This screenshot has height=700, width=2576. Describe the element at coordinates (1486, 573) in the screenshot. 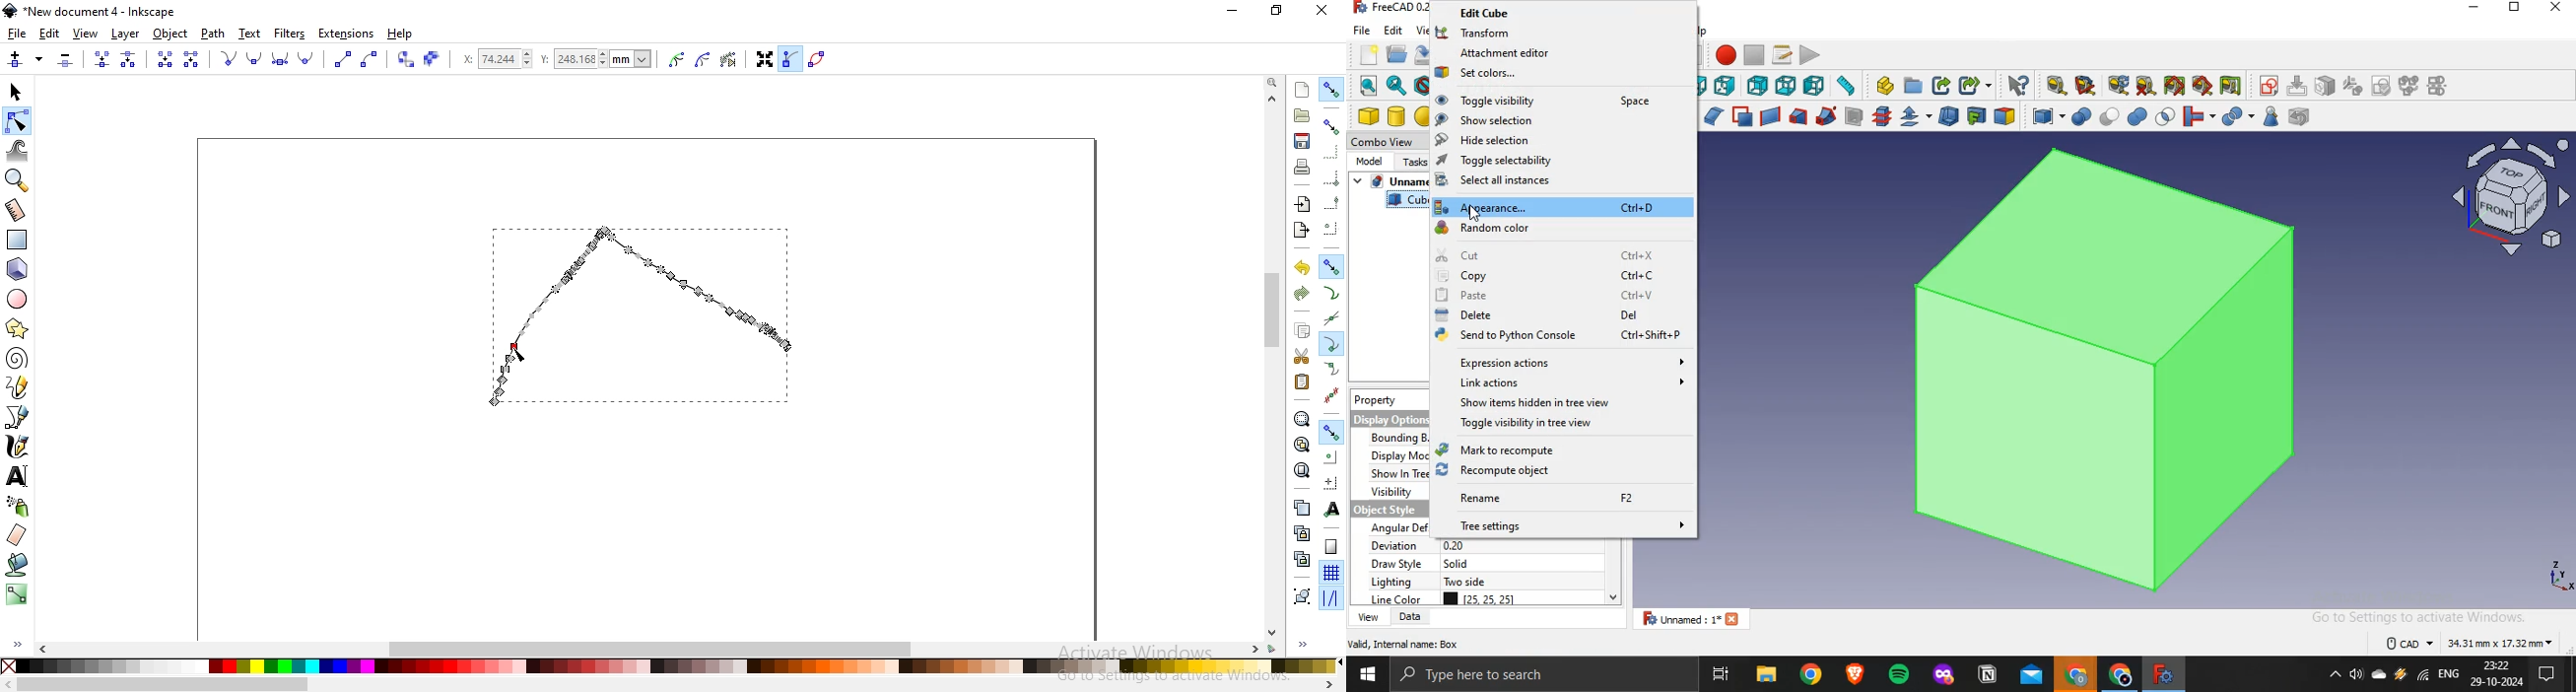

I see `text` at that location.